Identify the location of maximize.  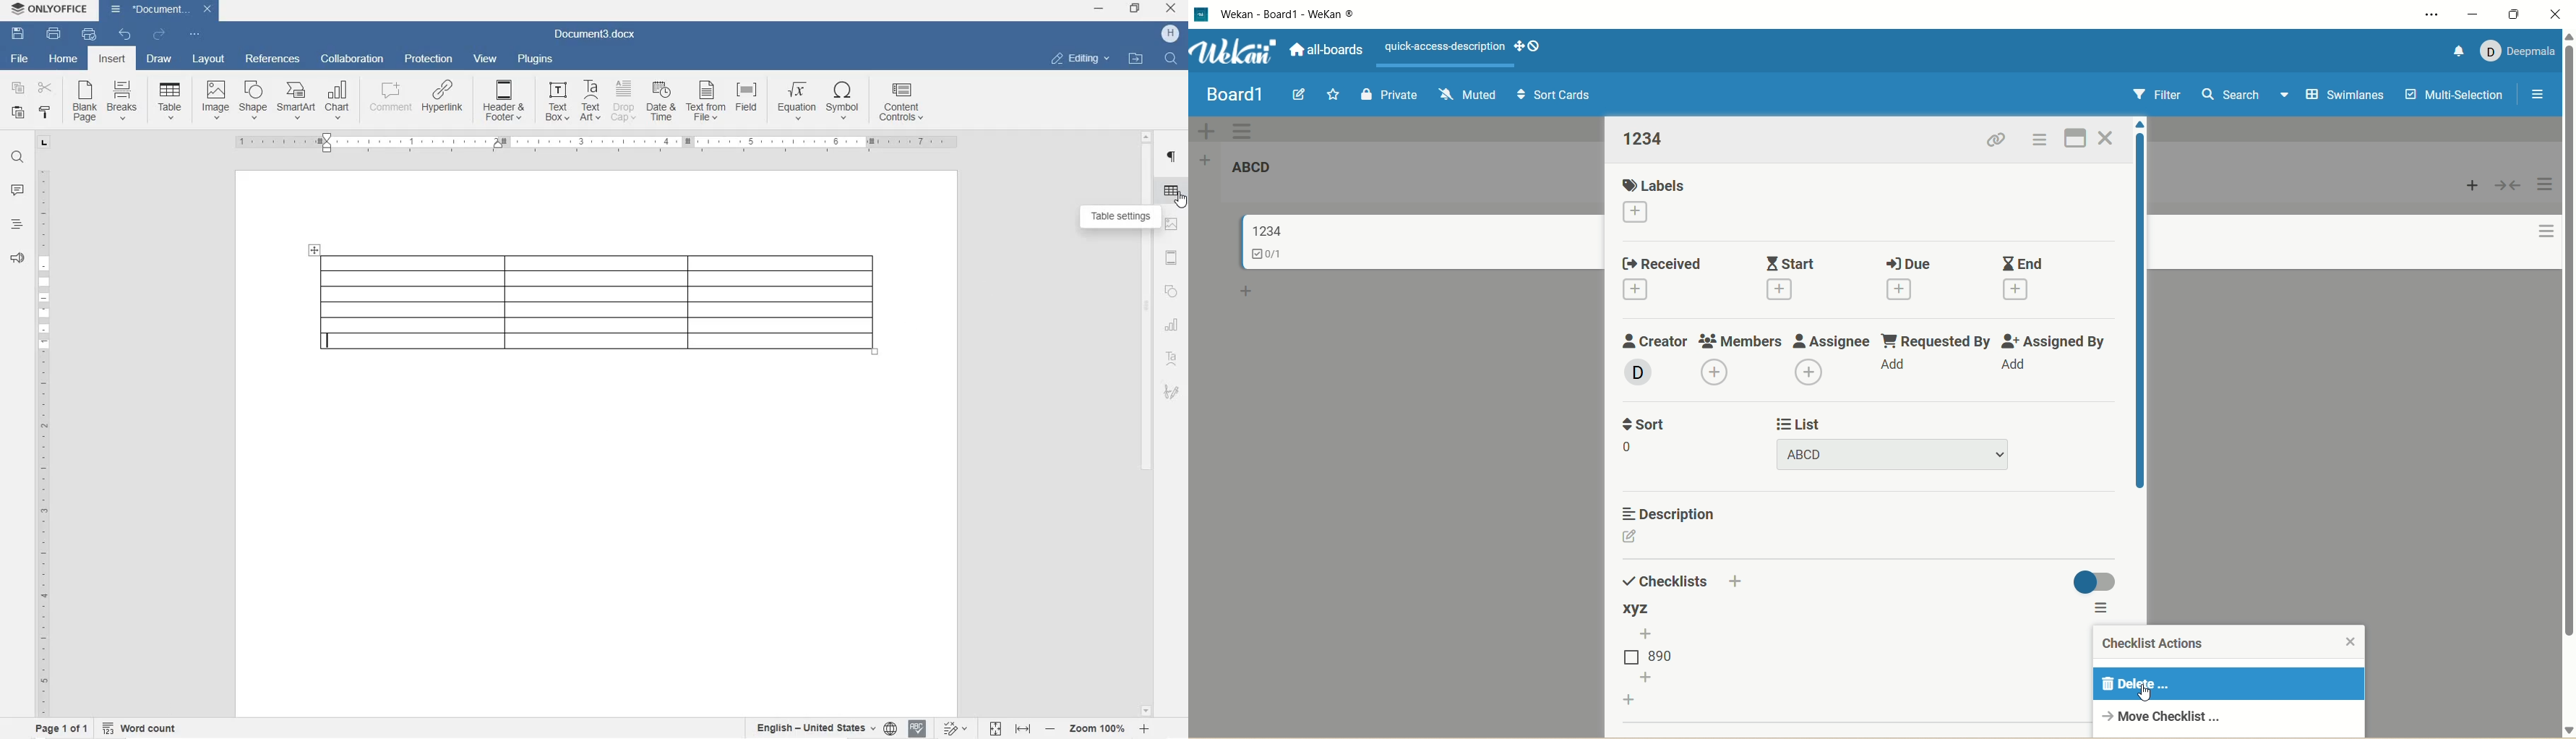
(2518, 13).